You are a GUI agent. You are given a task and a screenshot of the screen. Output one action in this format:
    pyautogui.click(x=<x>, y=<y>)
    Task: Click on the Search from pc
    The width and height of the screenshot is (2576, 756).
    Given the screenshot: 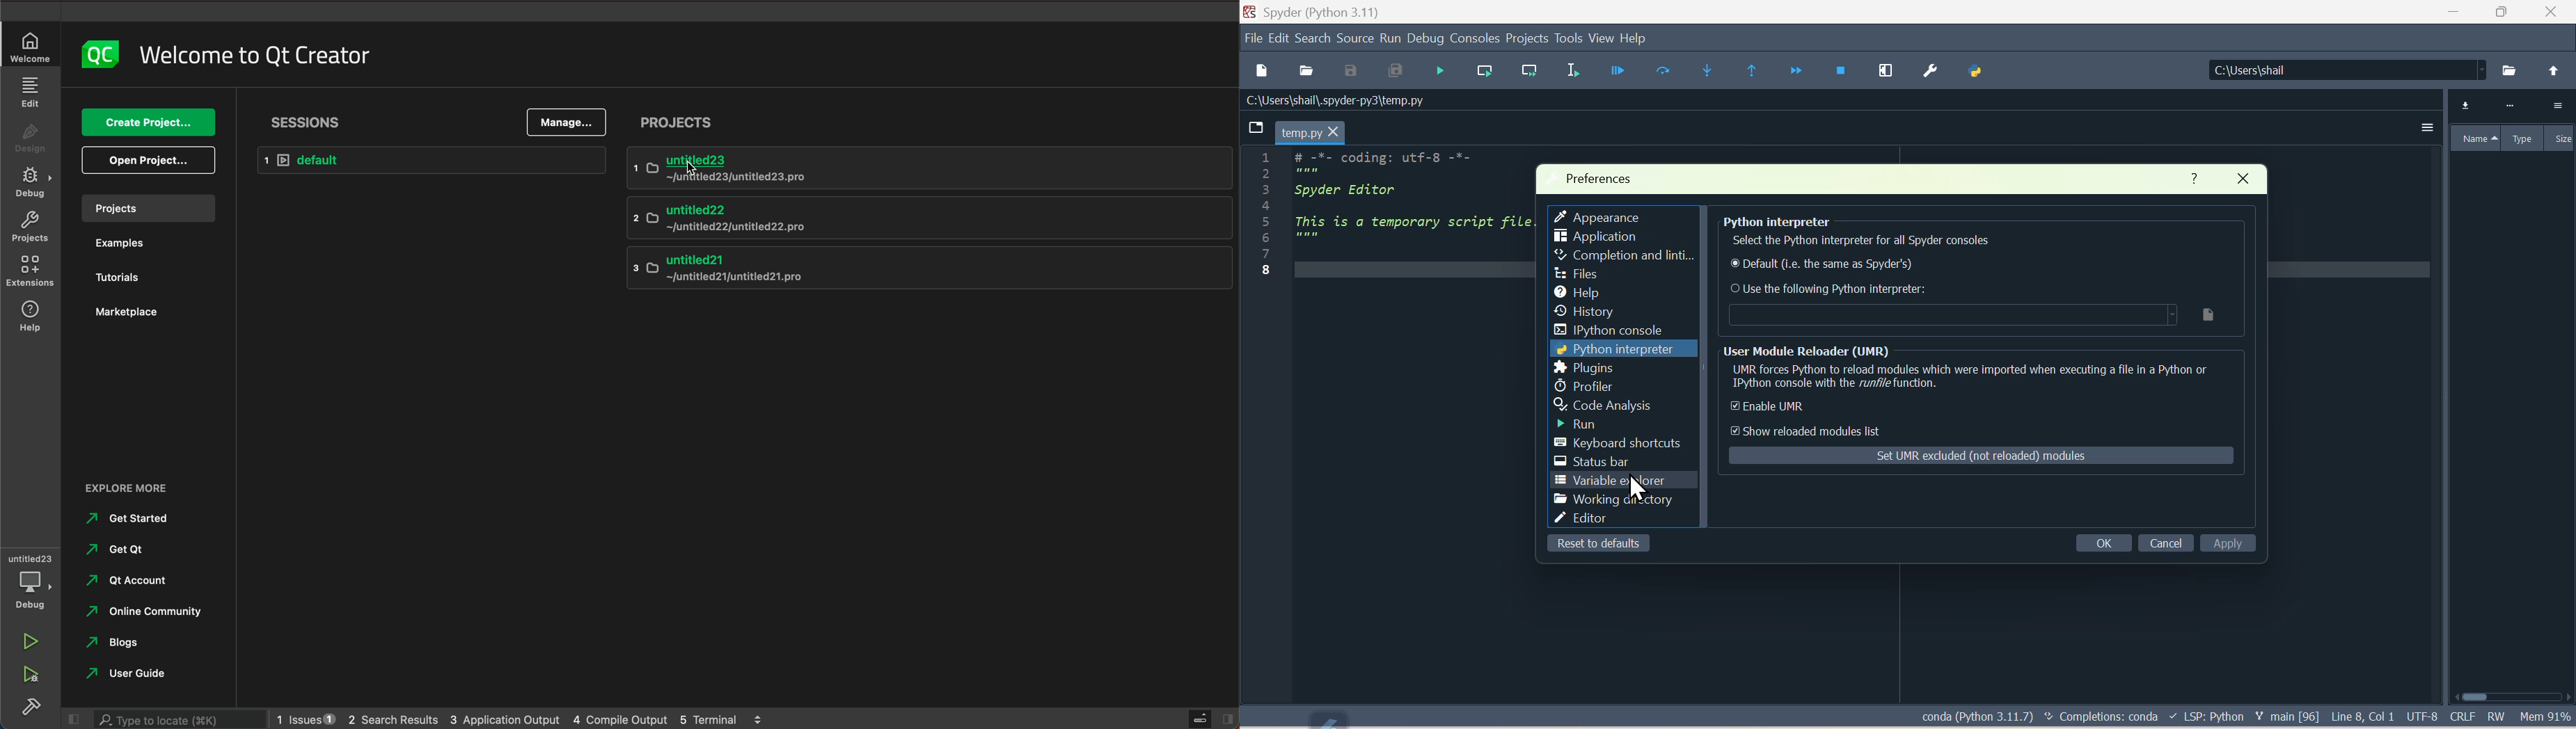 What is the action you would take?
    pyautogui.click(x=2511, y=70)
    